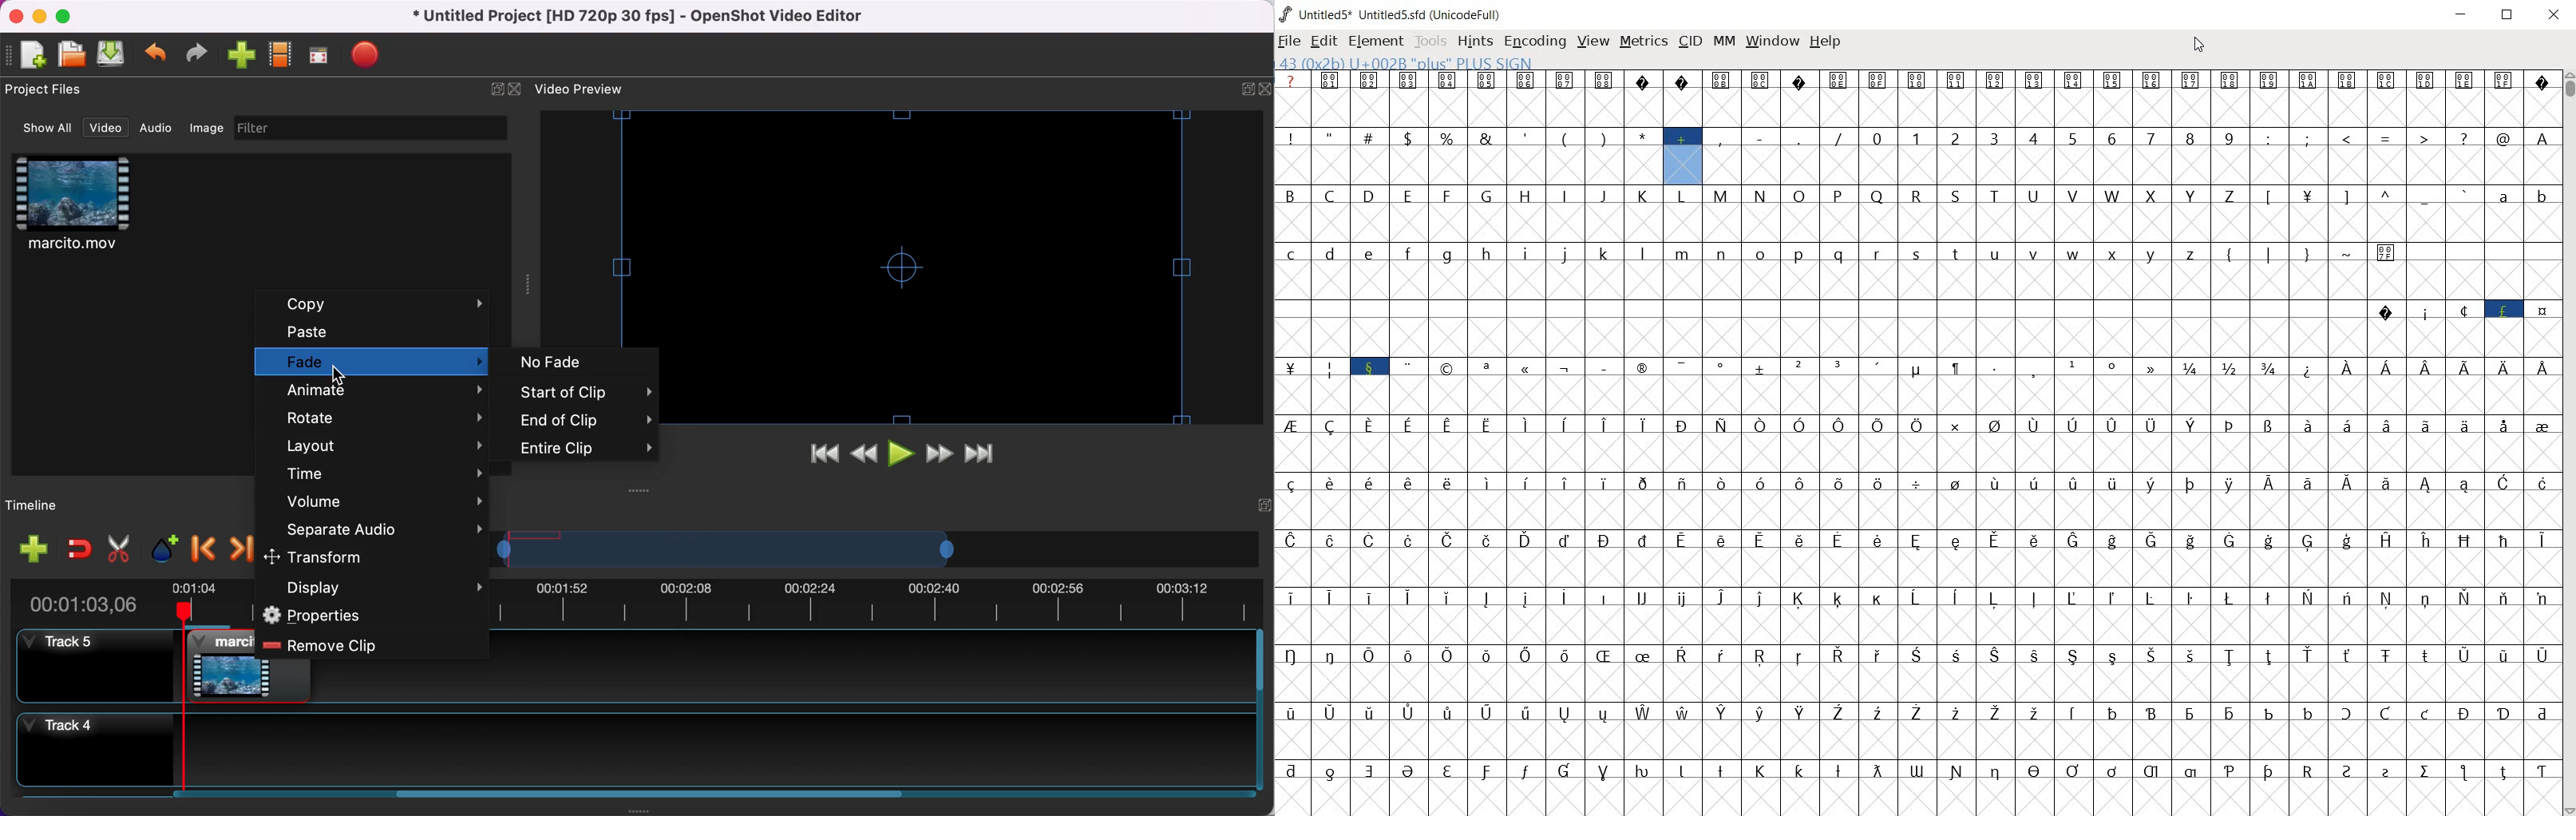  What do you see at coordinates (241, 55) in the screenshot?
I see `import file` at bounding box center [241, 55].